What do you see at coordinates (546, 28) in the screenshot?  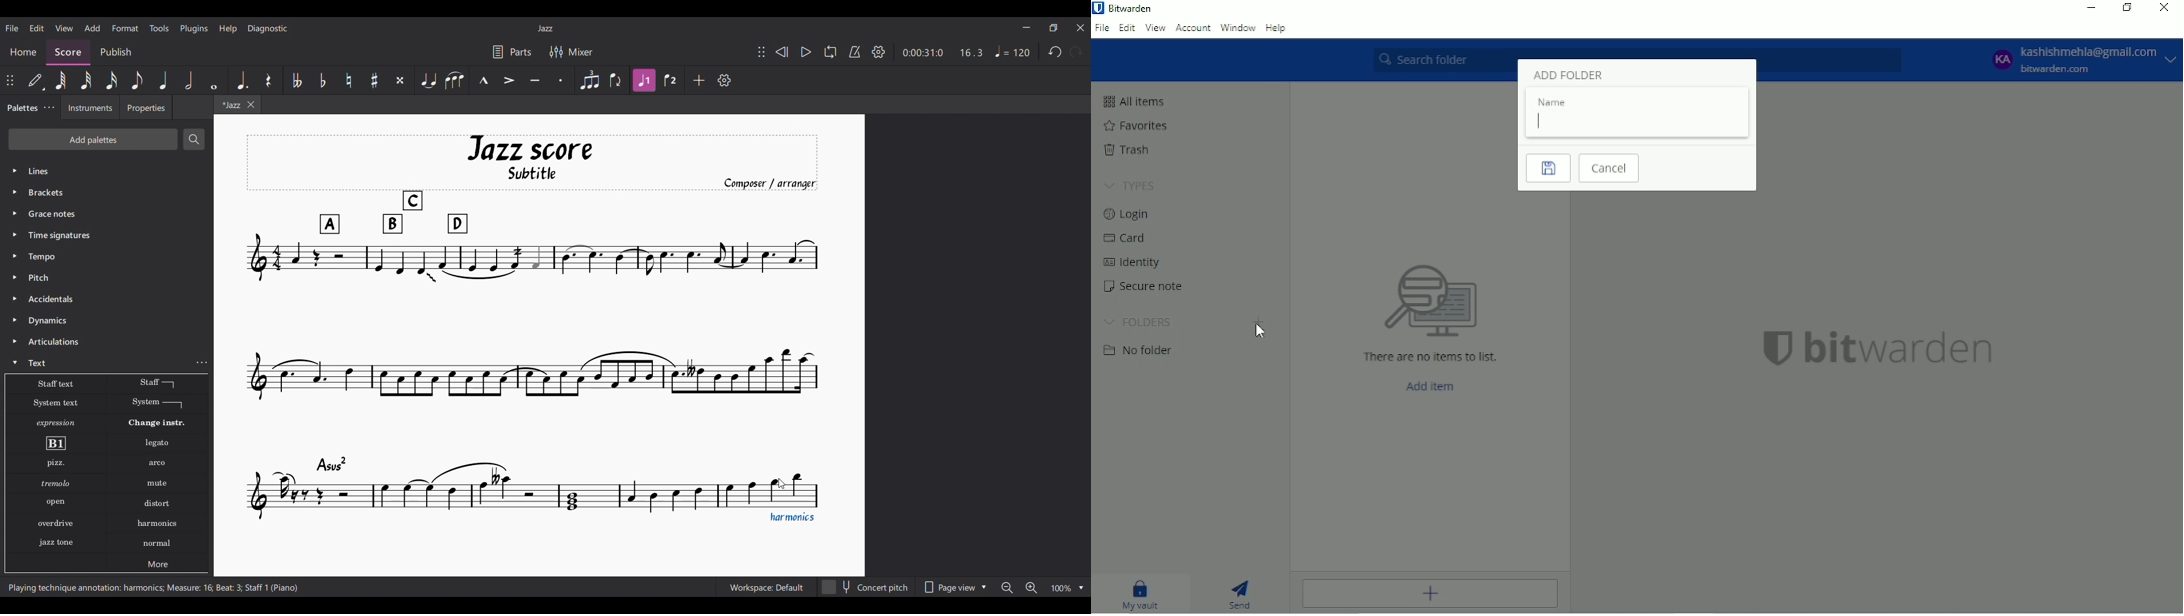 I see `Current score title` at bounding box center [546, 28].